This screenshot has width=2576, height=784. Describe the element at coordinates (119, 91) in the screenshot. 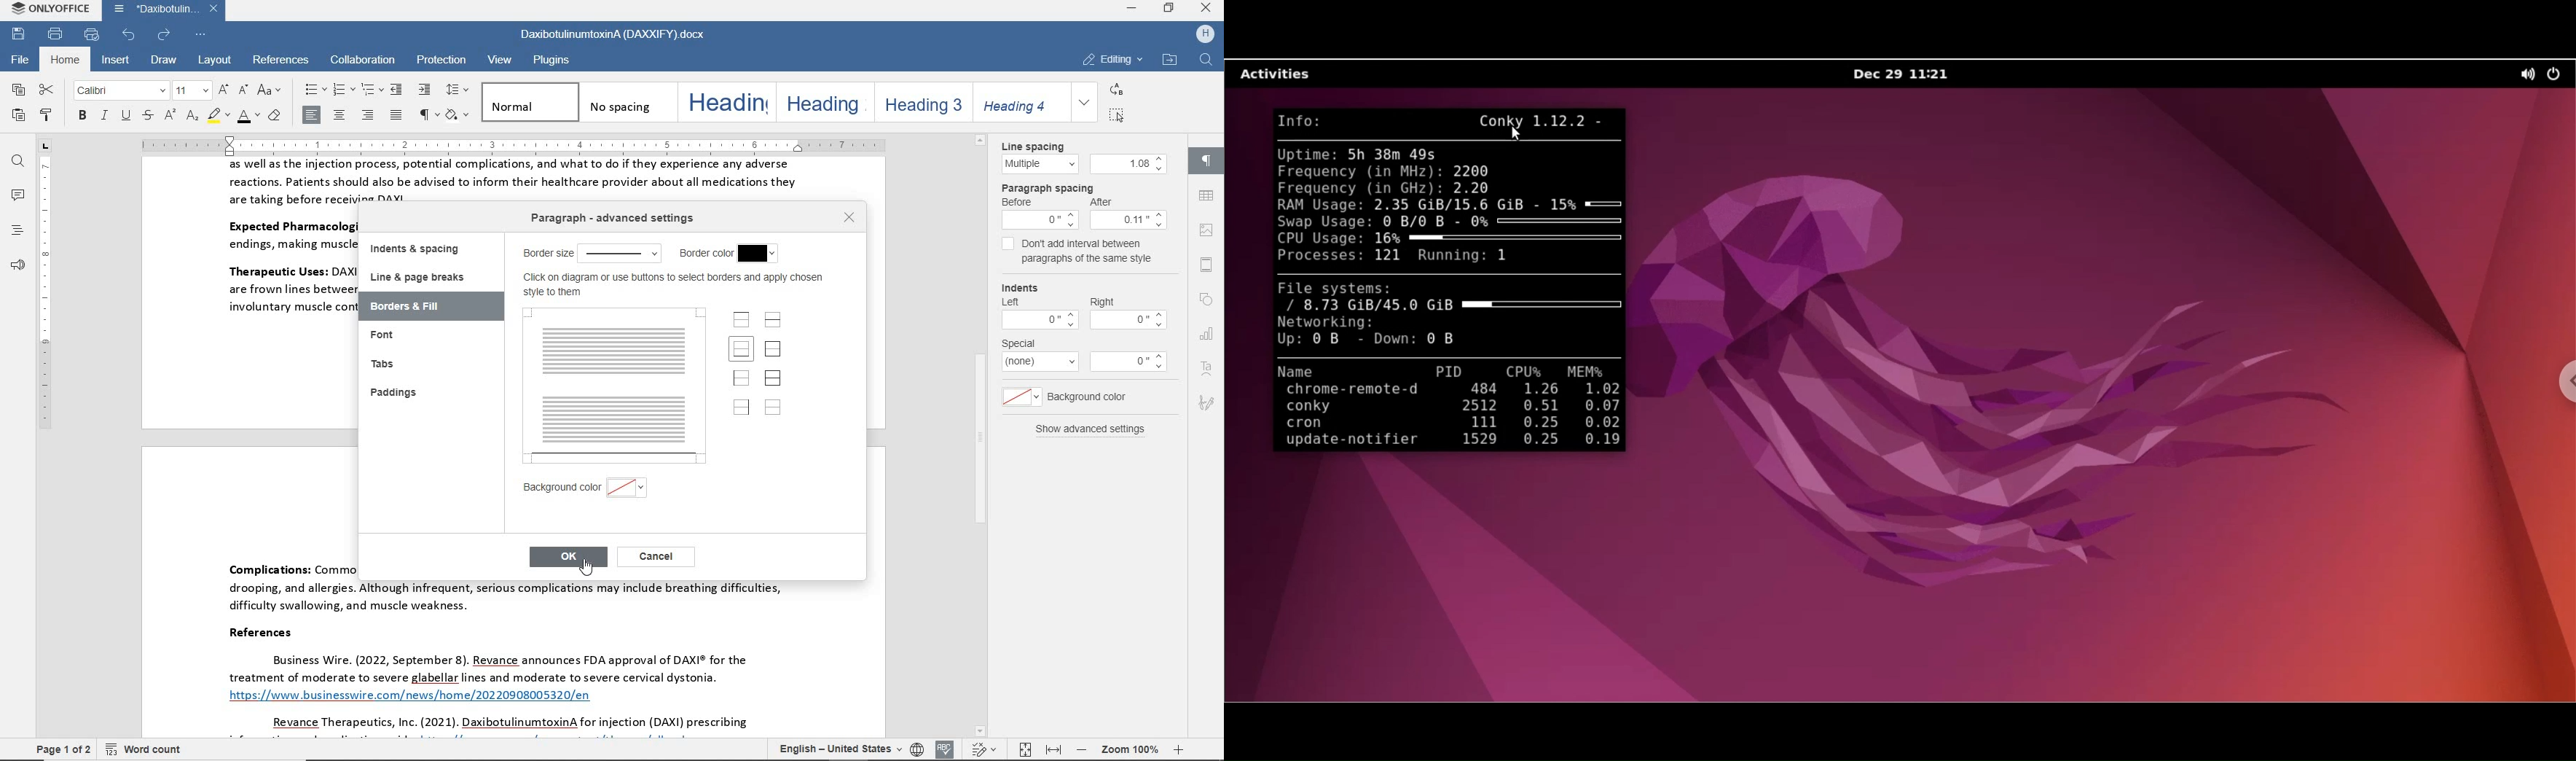

I see `font` at that location.